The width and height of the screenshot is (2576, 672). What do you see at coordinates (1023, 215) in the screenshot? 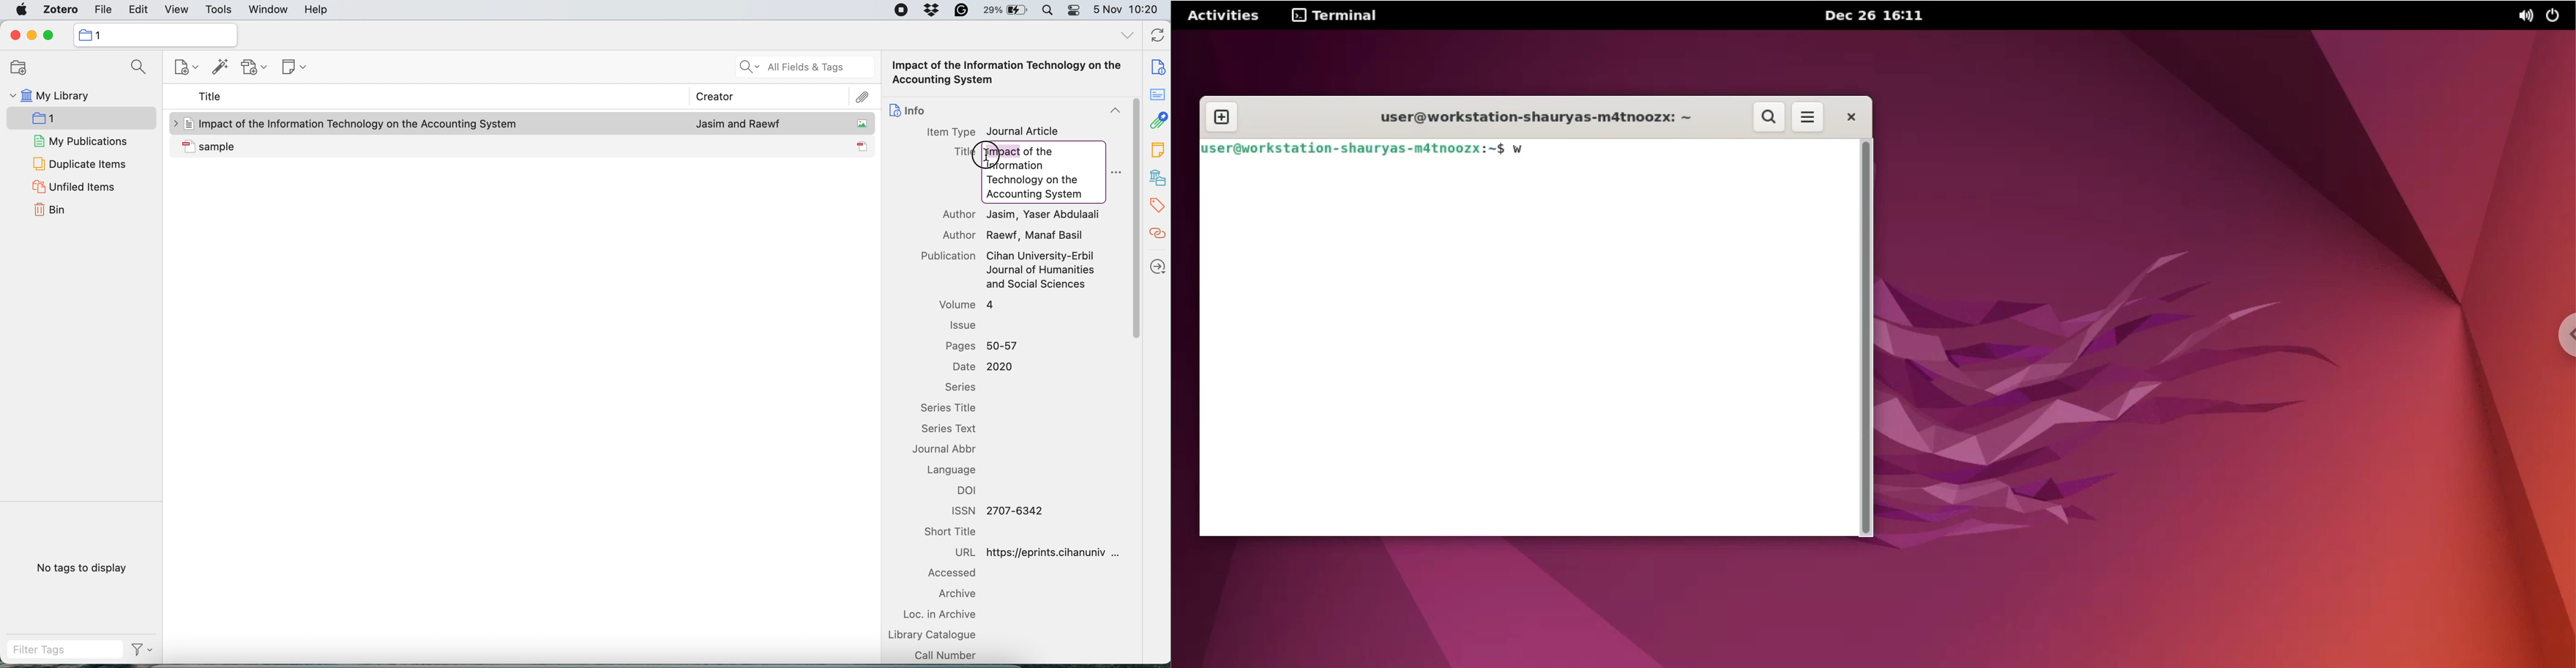
I see `Author Jasim, Yaser Abdulaali` at bounding box center [1023, 215].